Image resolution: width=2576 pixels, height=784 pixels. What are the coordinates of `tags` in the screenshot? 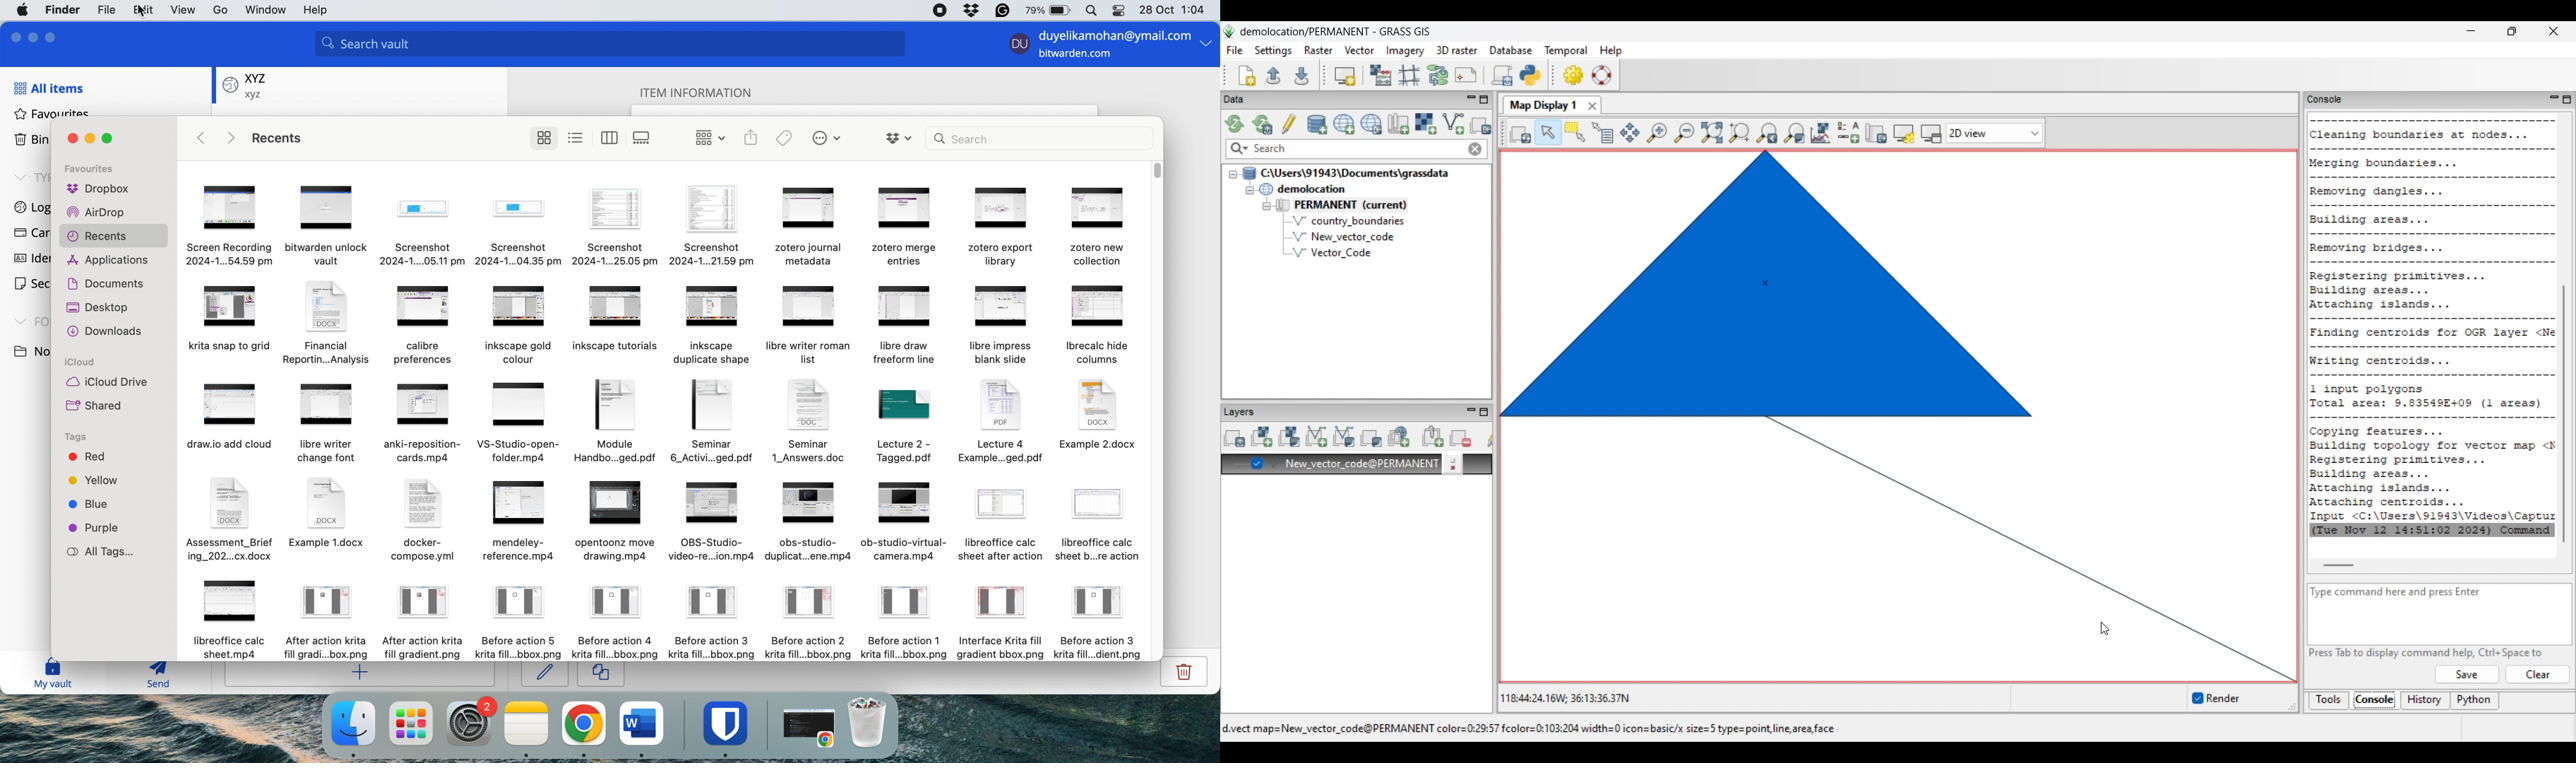 It's located at (78, 437).